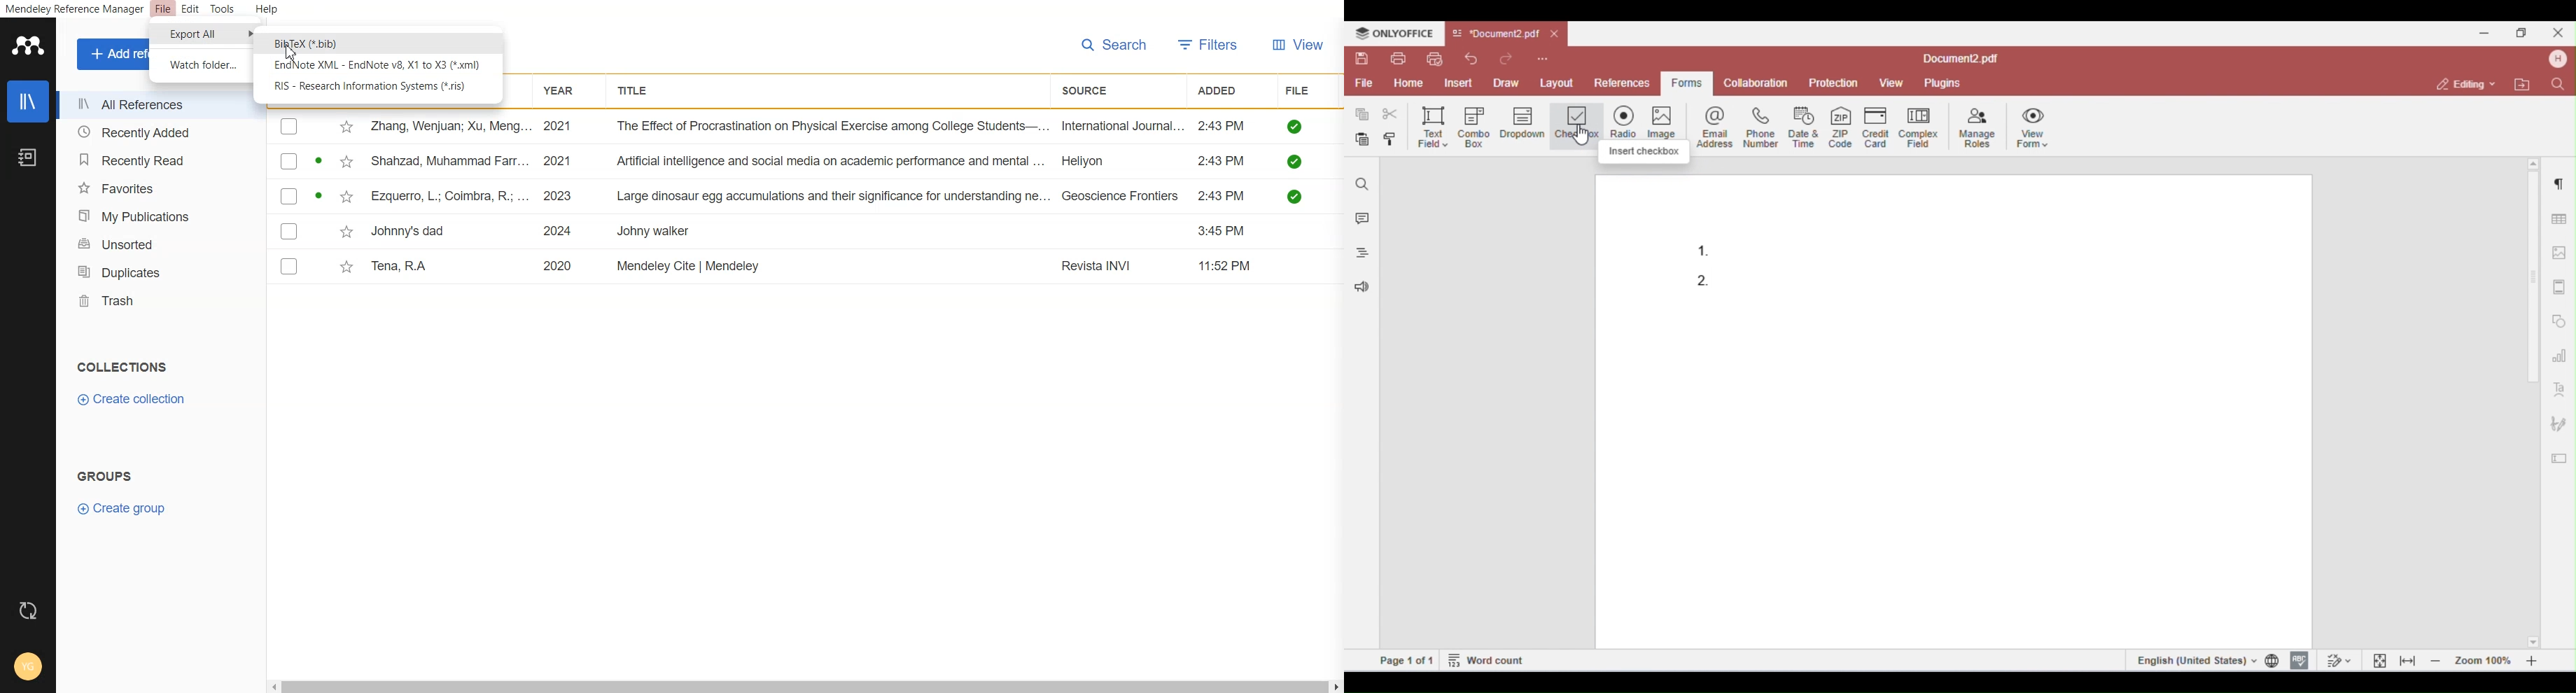 The height and width of the screenshot is (700, 2576). I want to click on star, so click(344, 162).